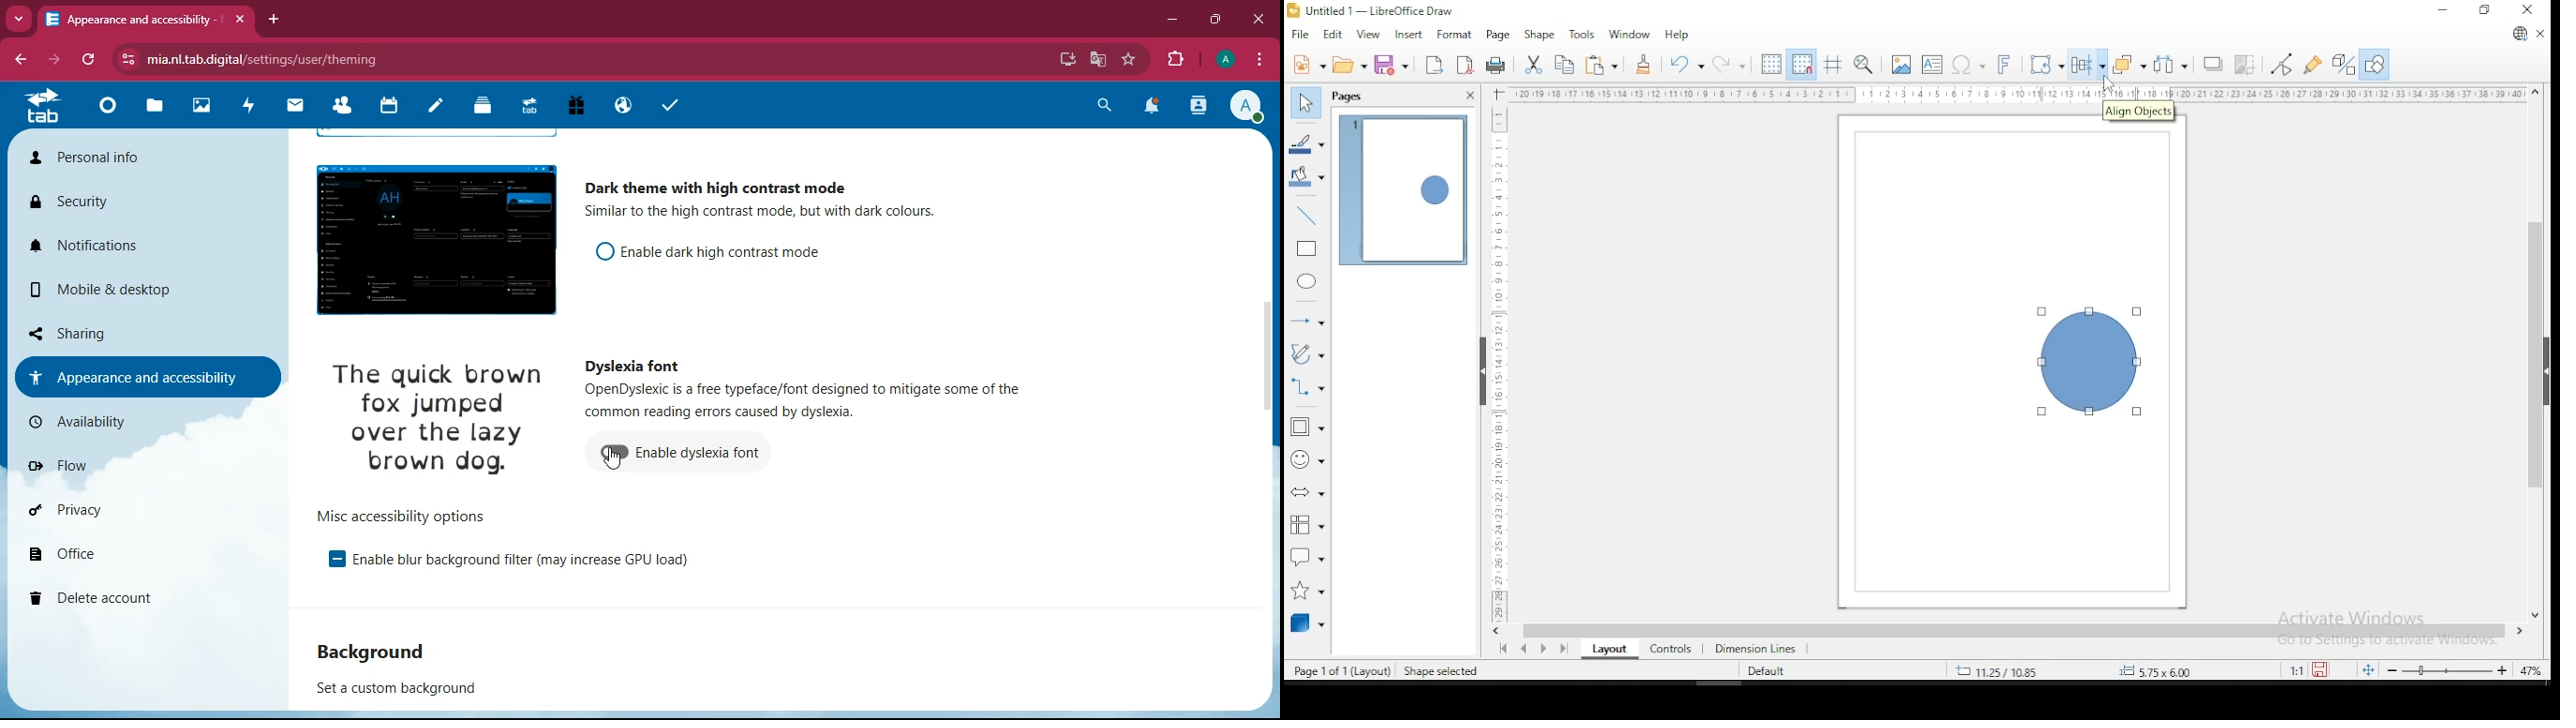 The height and width of the screenshot is (728, 2576). I want to click on calendar, so click(391, 105).